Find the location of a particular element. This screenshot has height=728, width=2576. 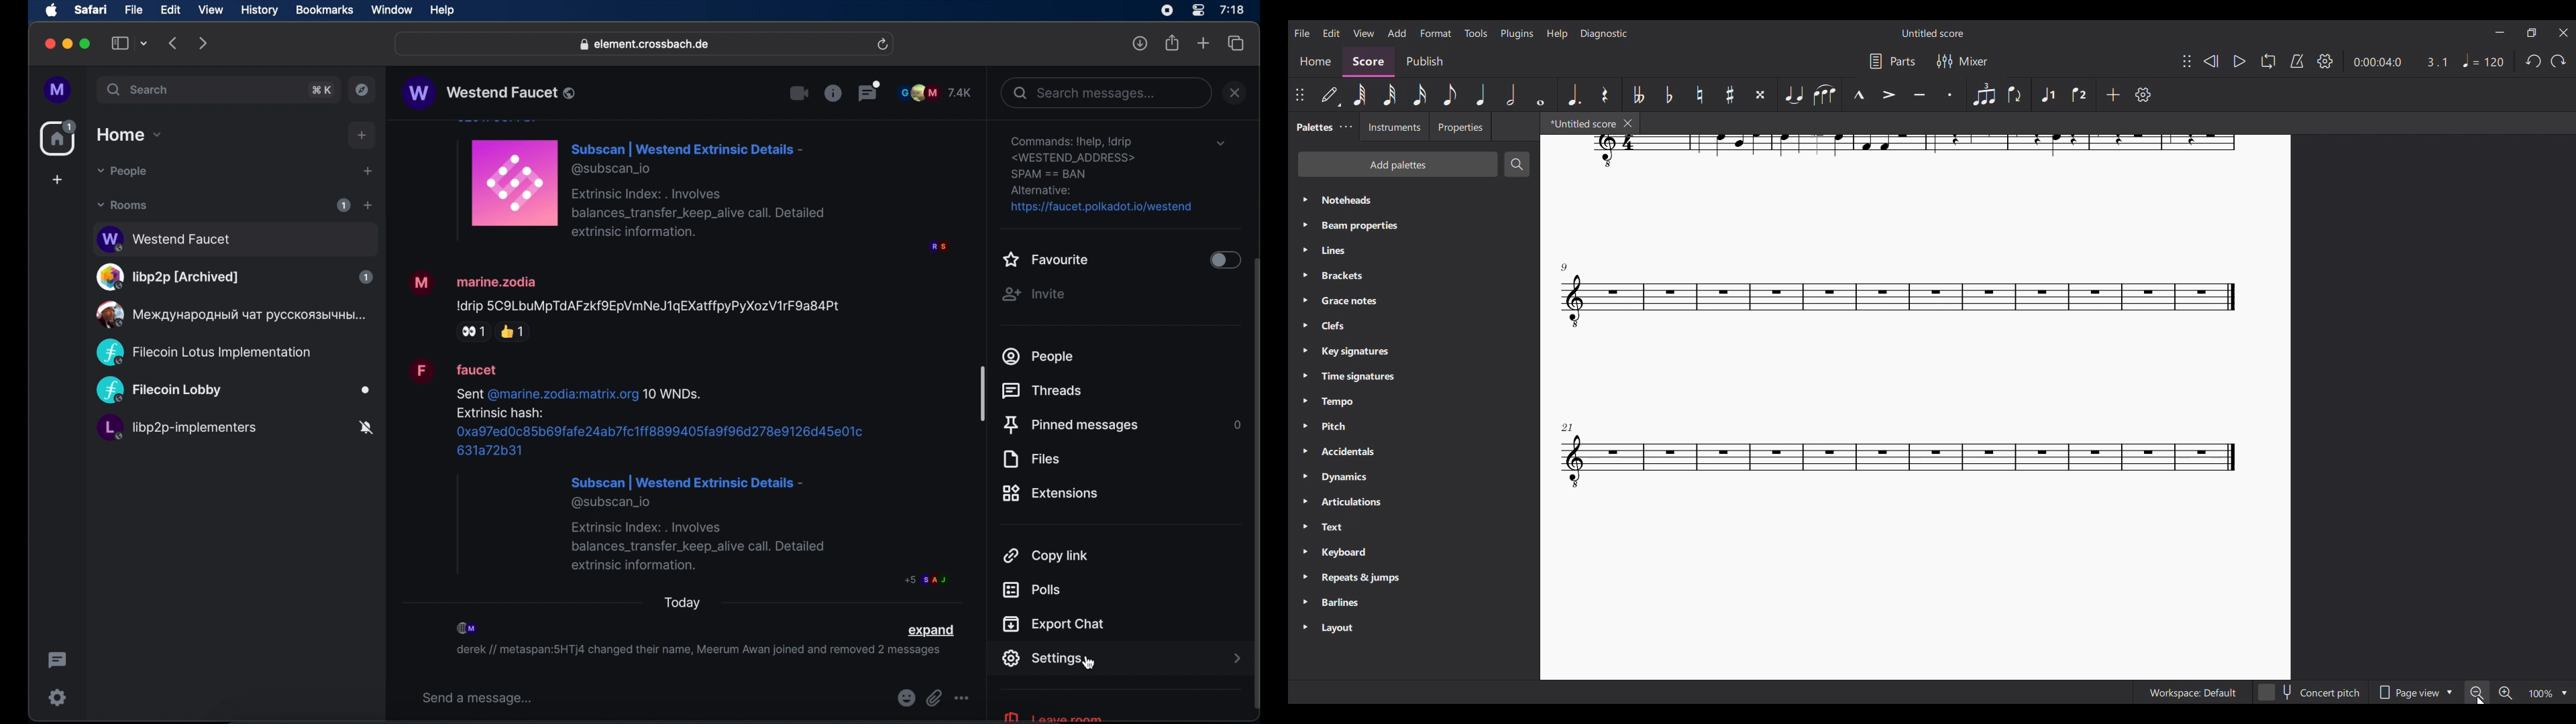

Diagnostic menu is located at coordinates (1604, 34).